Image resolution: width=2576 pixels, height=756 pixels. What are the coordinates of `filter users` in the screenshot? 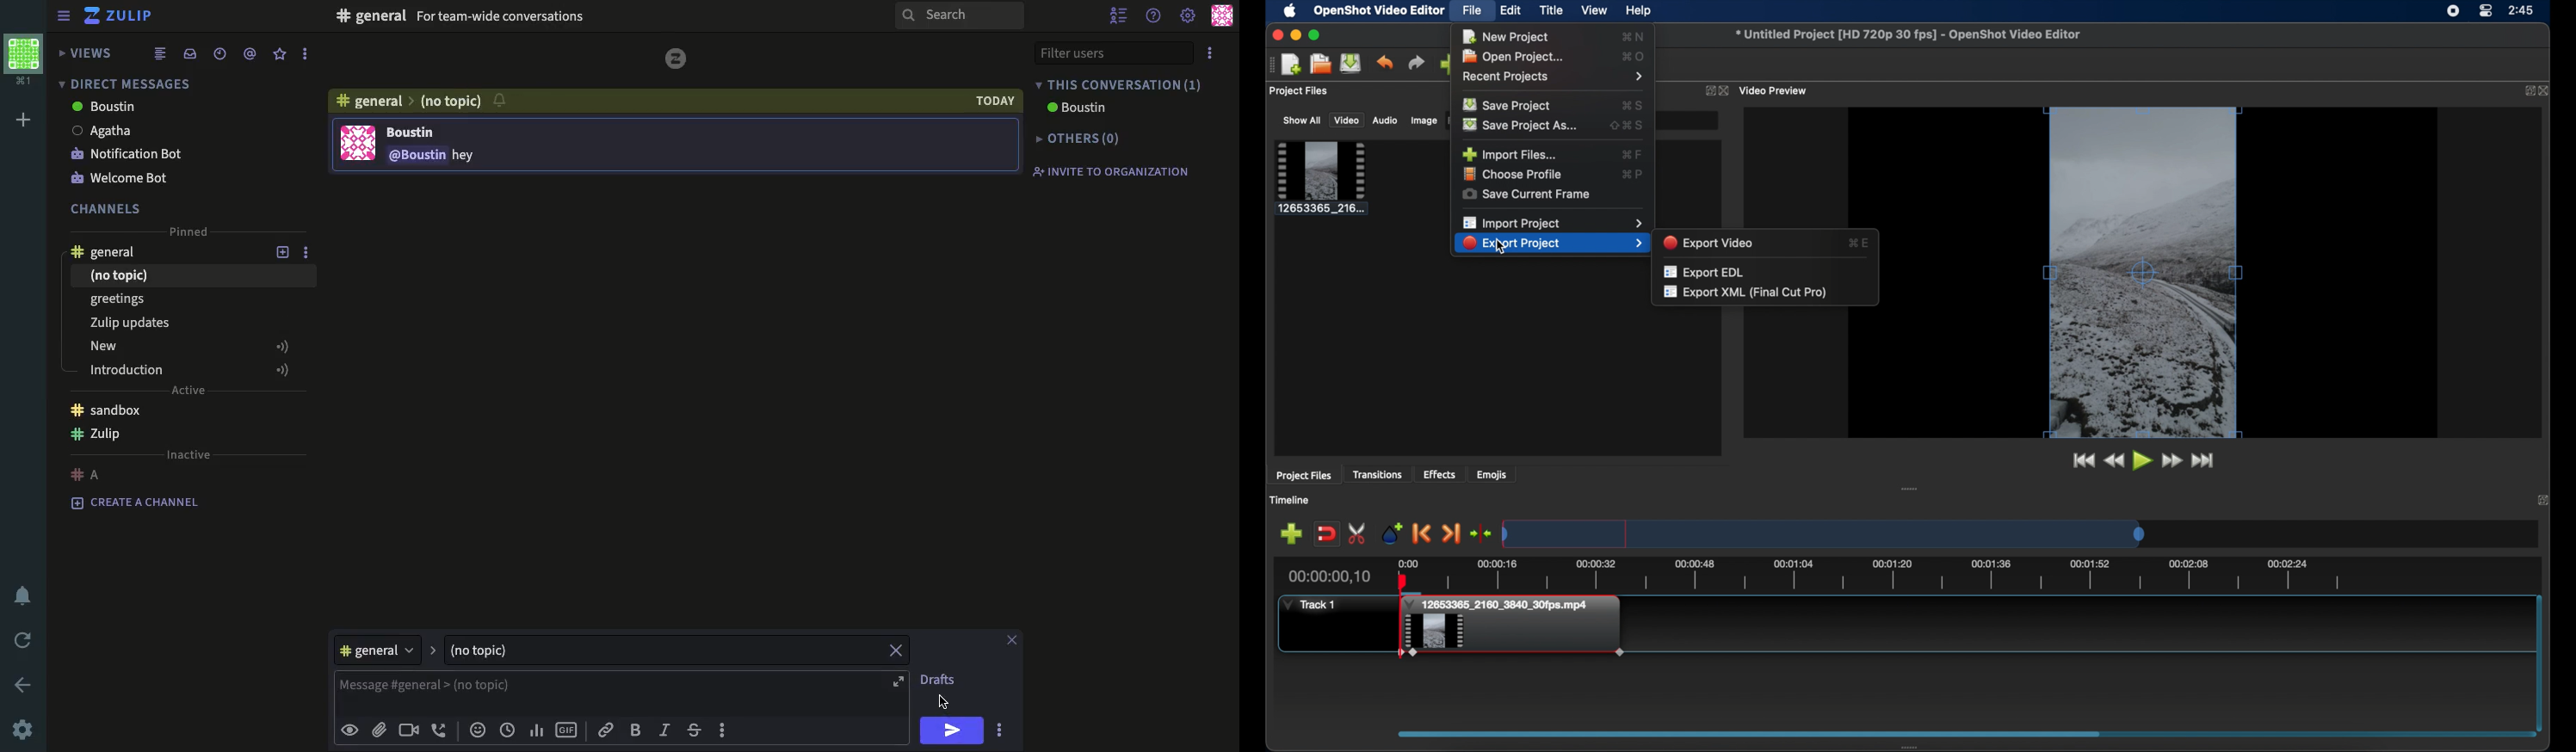 It's located at (1112, 53).